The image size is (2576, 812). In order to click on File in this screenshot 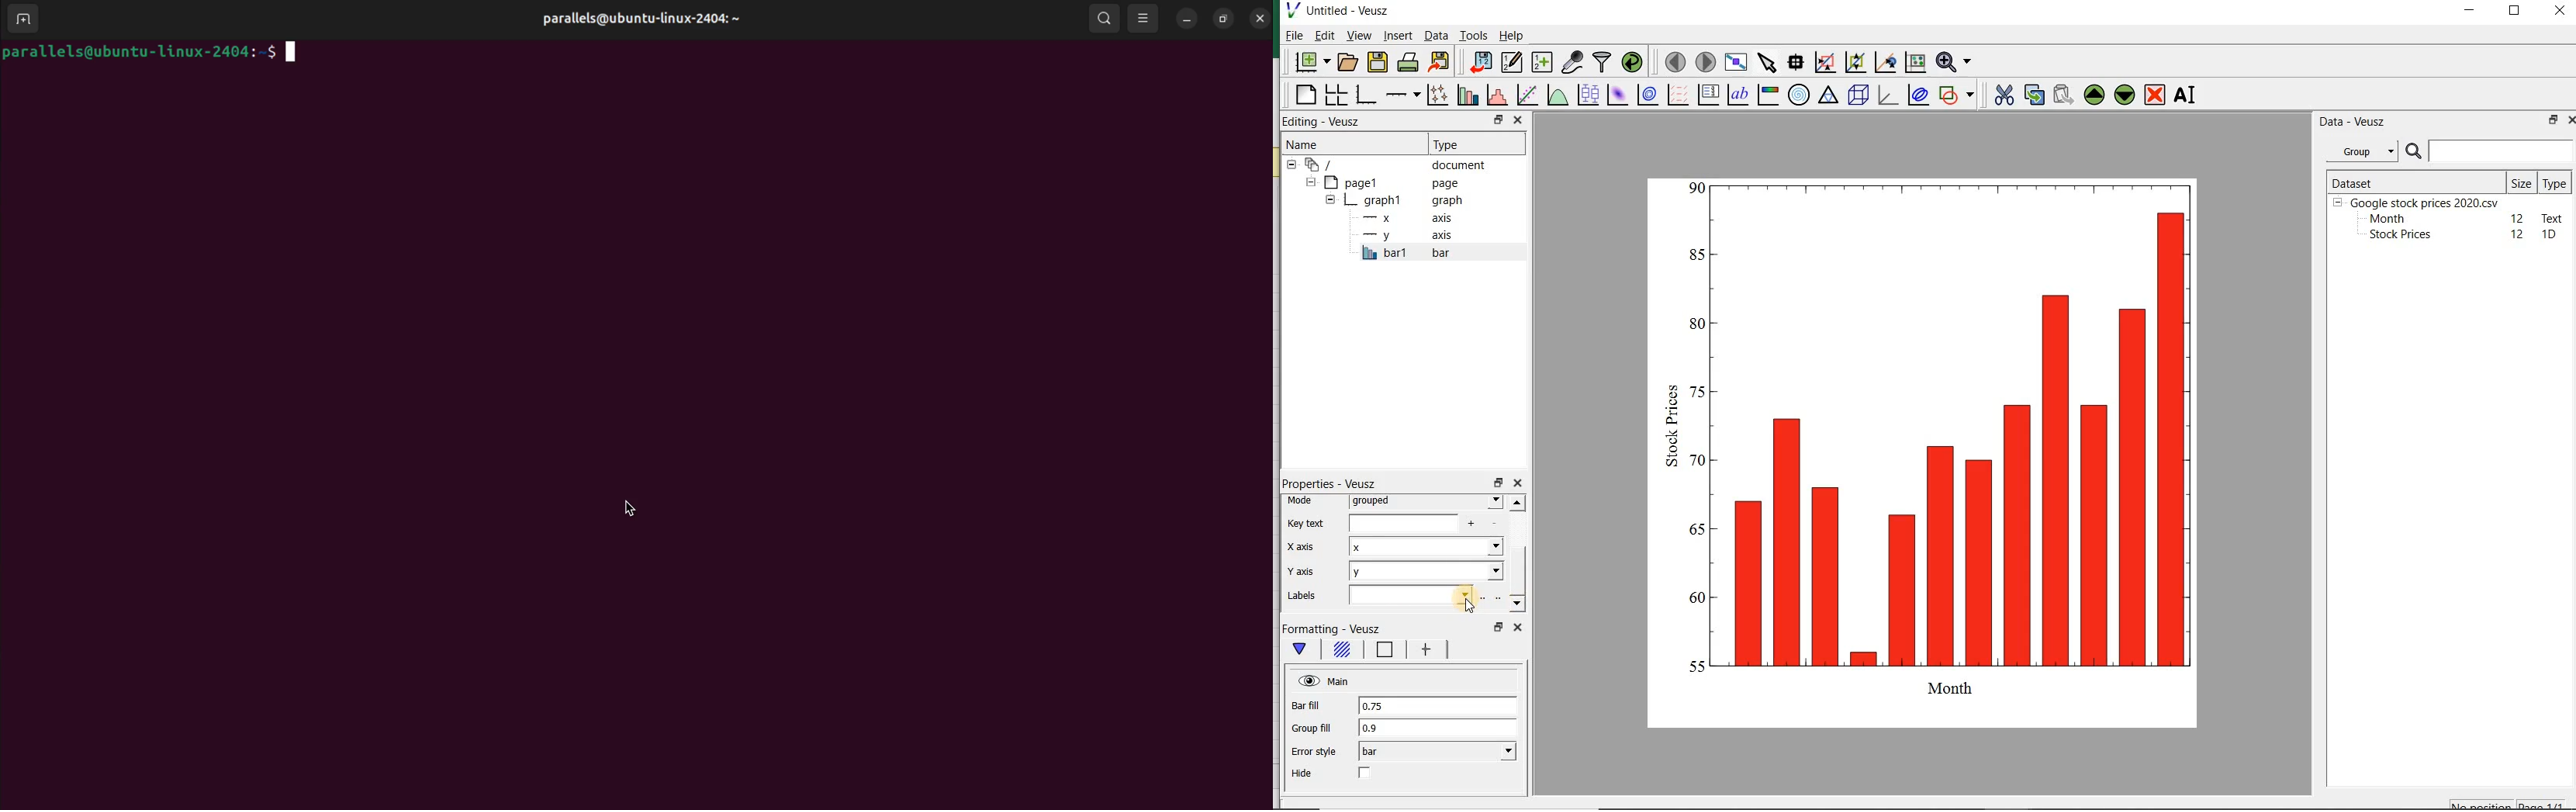, I will do `click(1290, 37)`.